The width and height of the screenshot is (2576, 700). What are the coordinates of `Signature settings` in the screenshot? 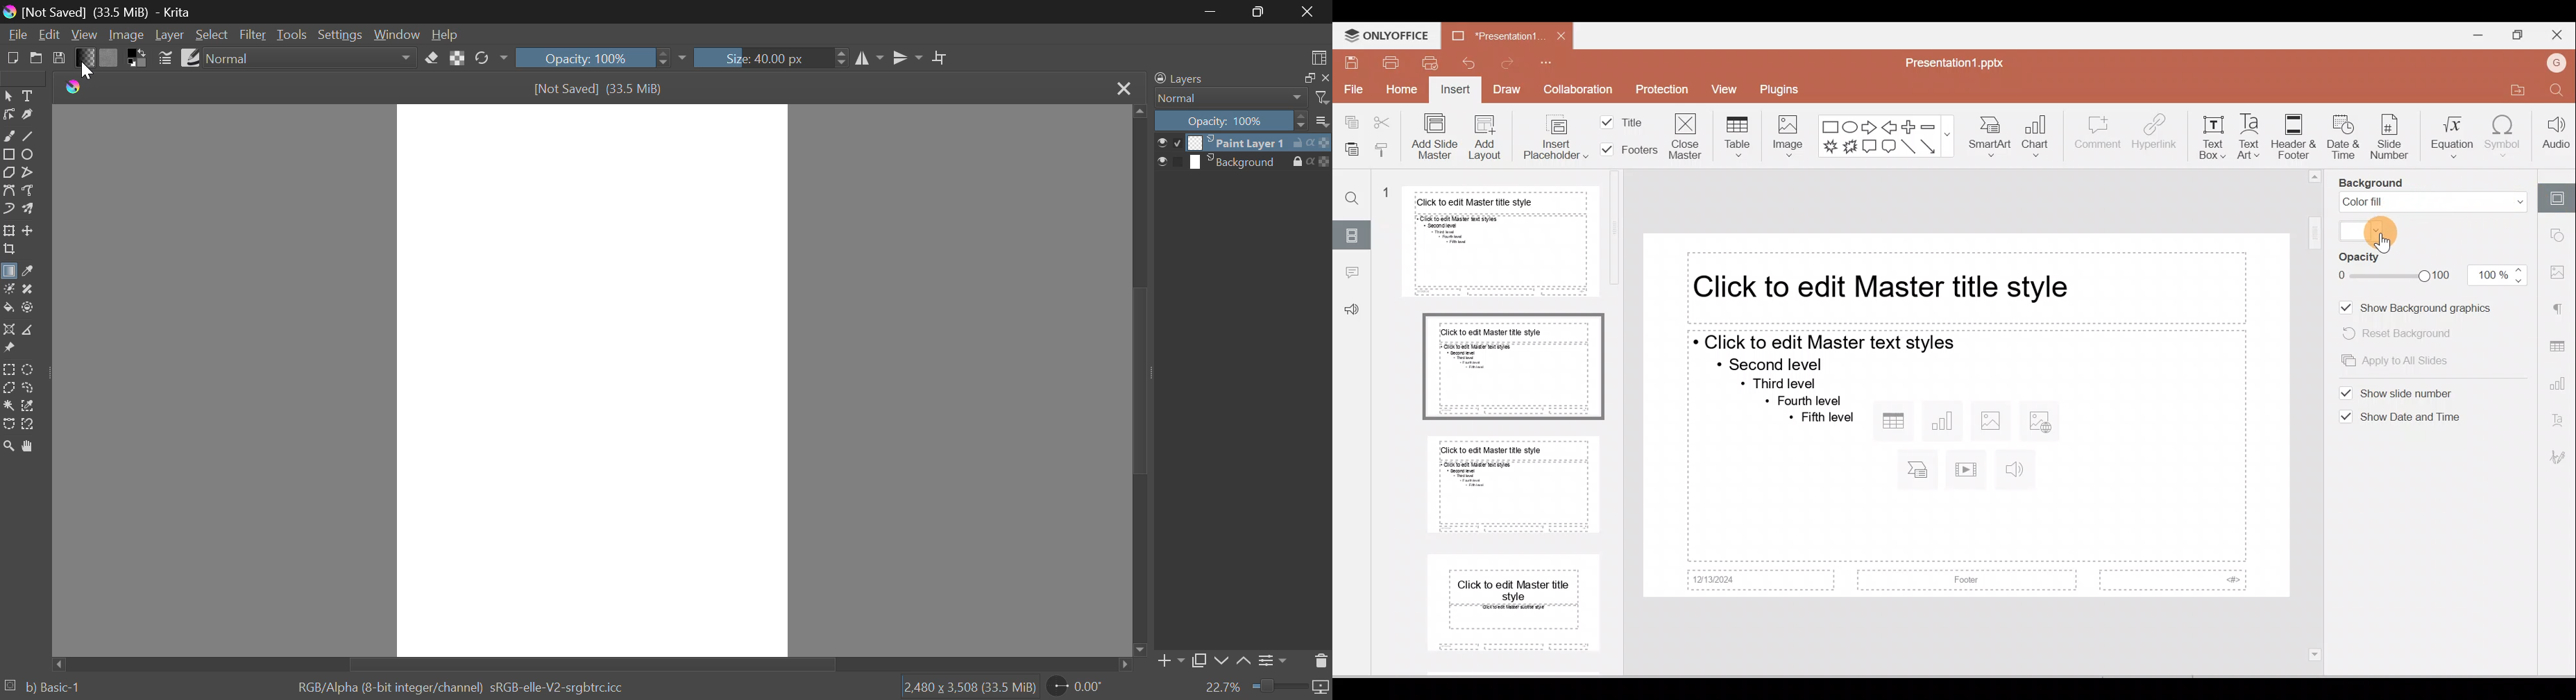 It's located at (2560, 460).